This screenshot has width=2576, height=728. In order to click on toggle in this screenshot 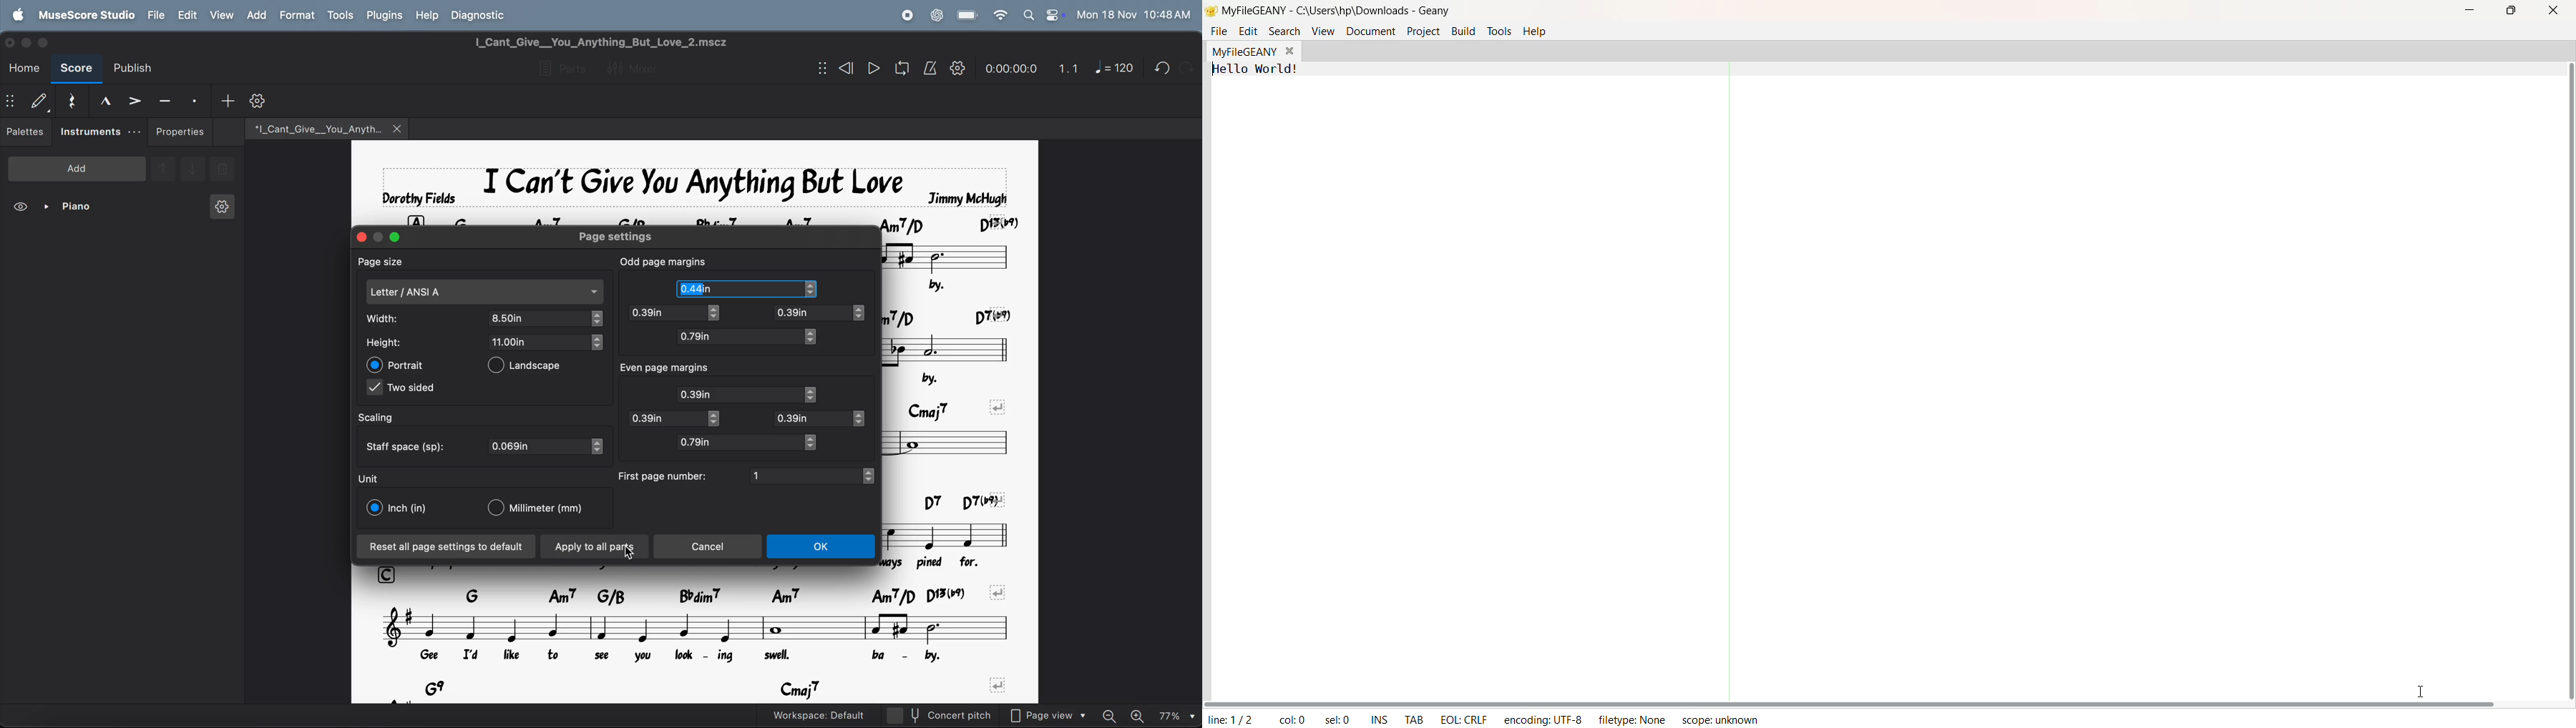, I will do `click(865, 313)`.